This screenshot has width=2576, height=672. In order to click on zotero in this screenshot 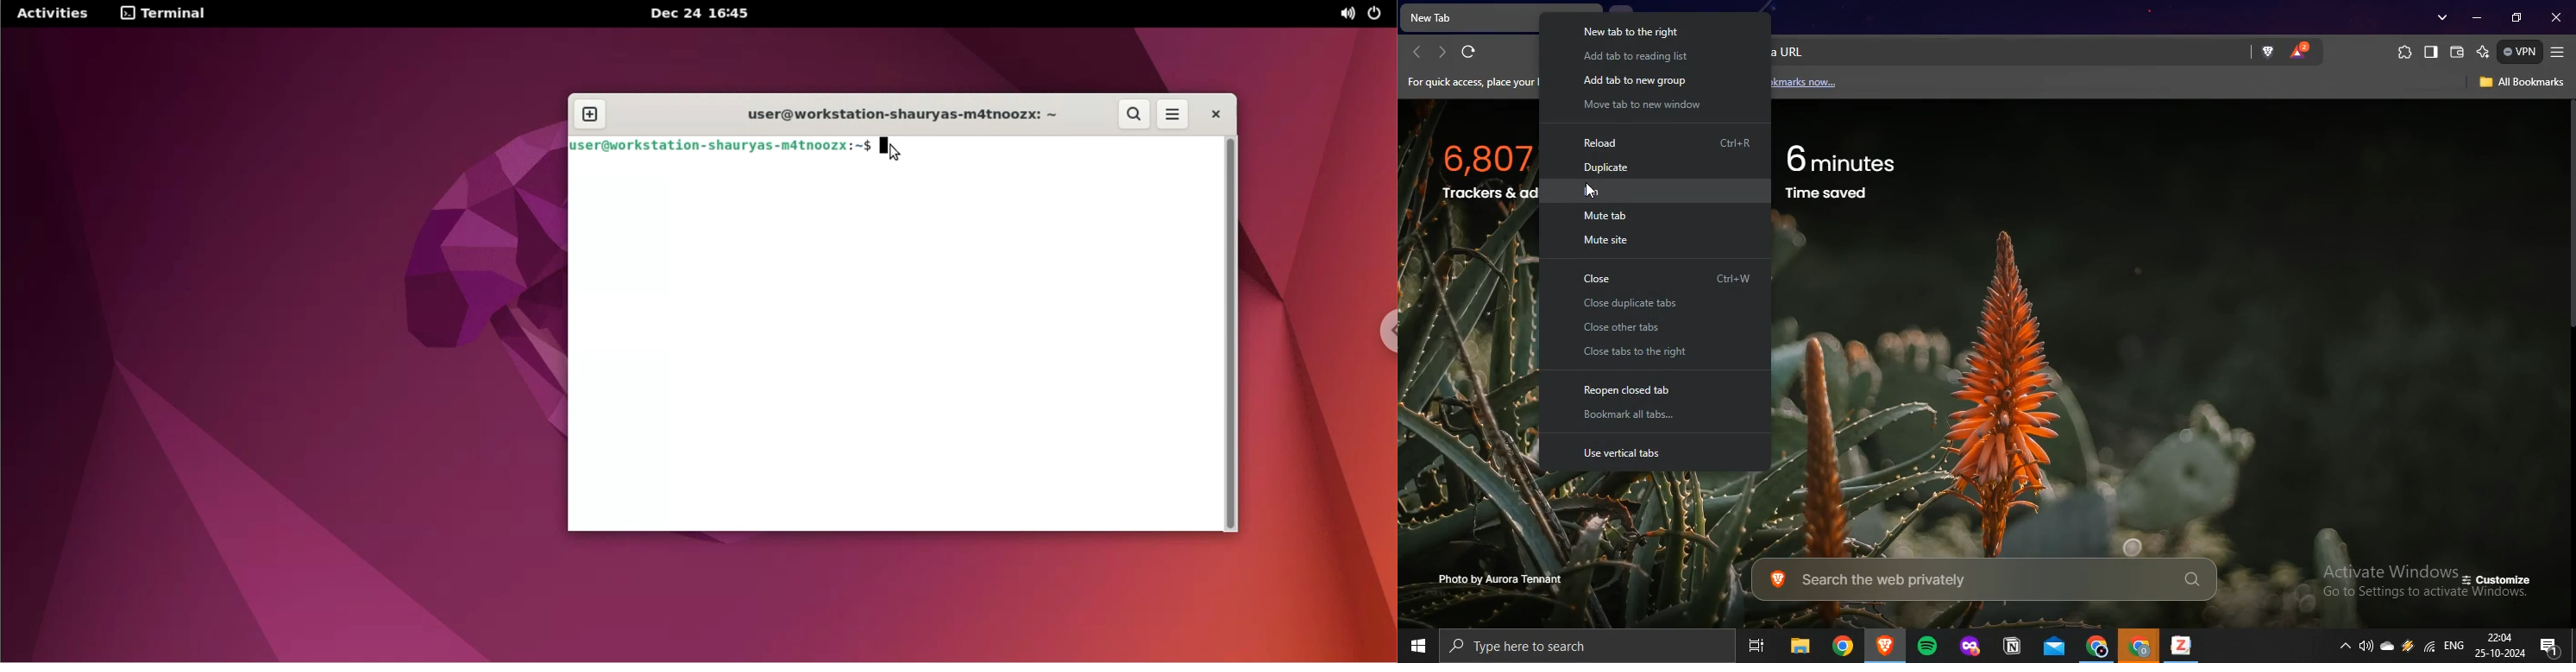, I will do `click(2183, 647)`.